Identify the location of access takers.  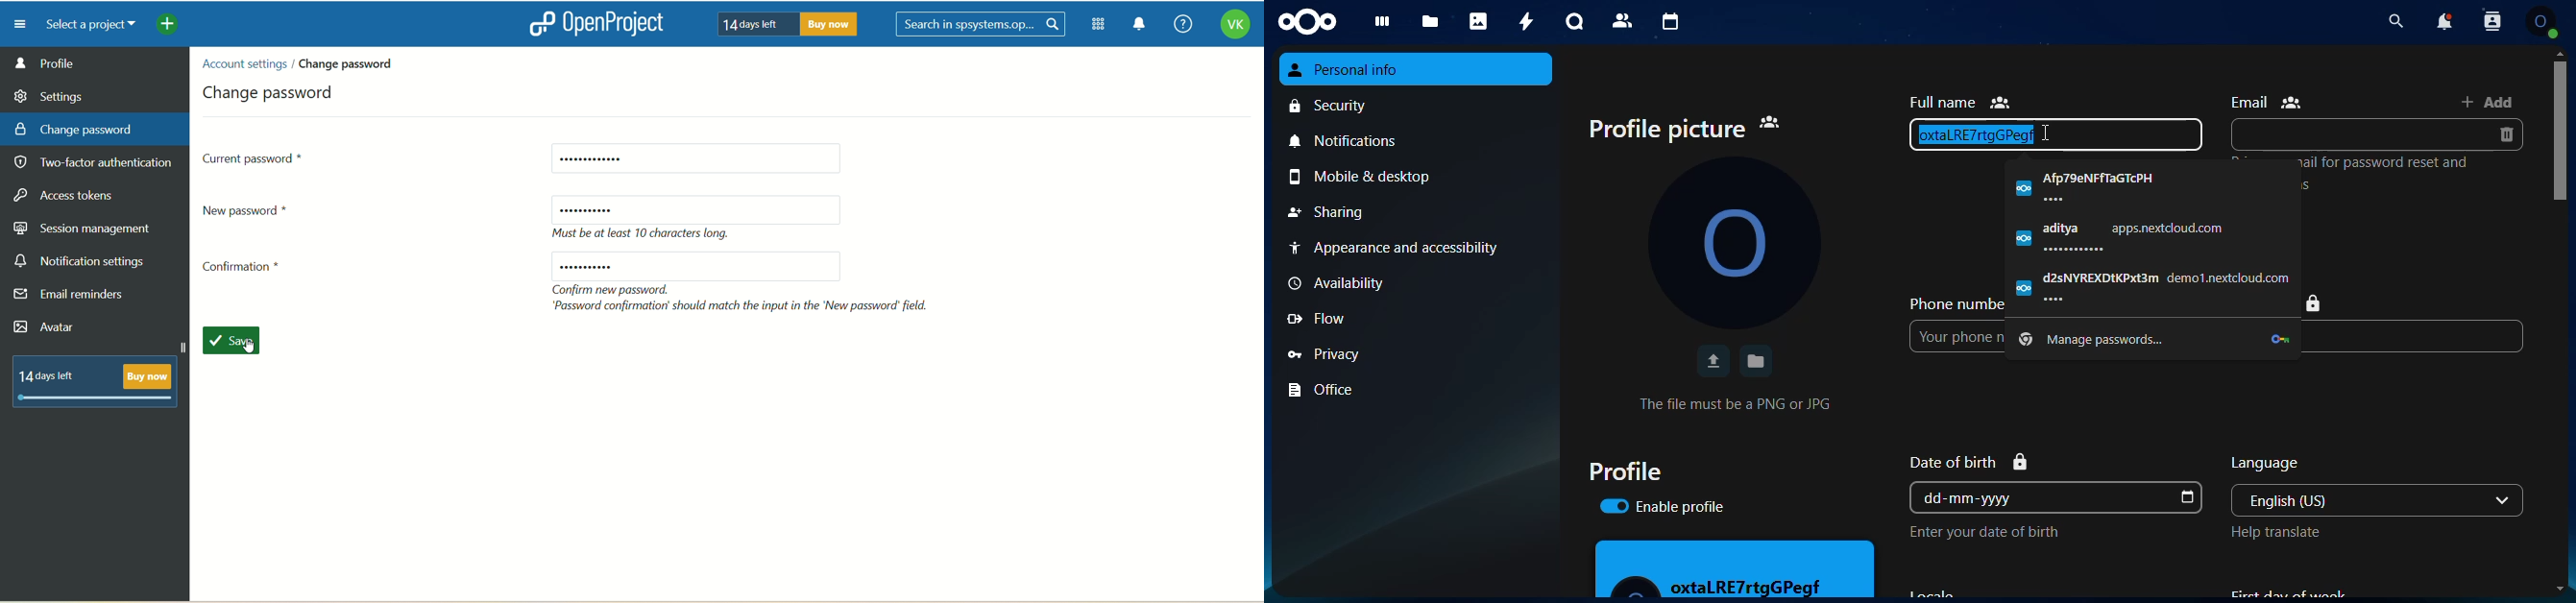
(69, 196).